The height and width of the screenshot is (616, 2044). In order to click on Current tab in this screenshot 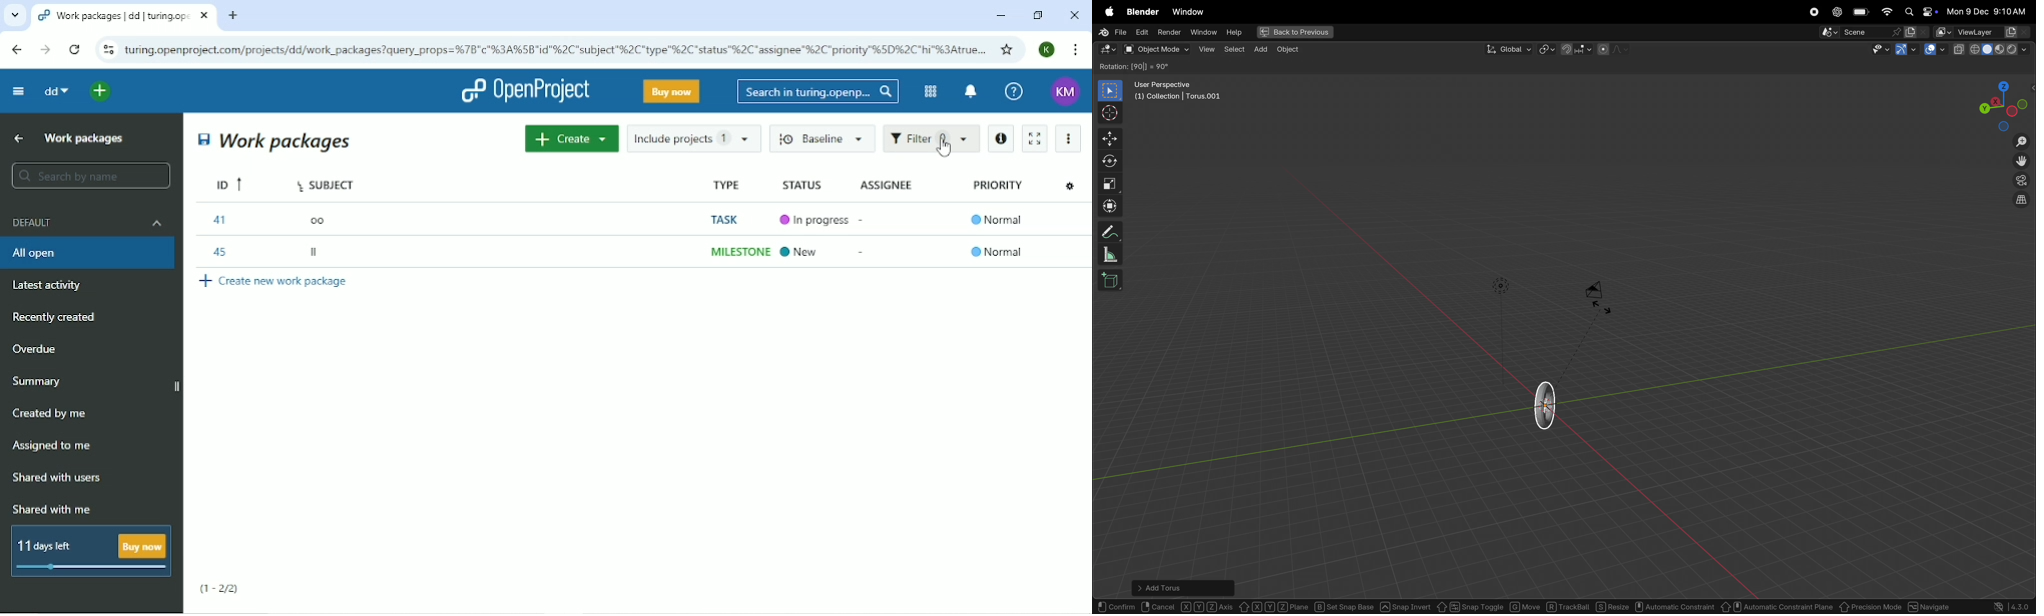, I will do `click(124, 16)`.